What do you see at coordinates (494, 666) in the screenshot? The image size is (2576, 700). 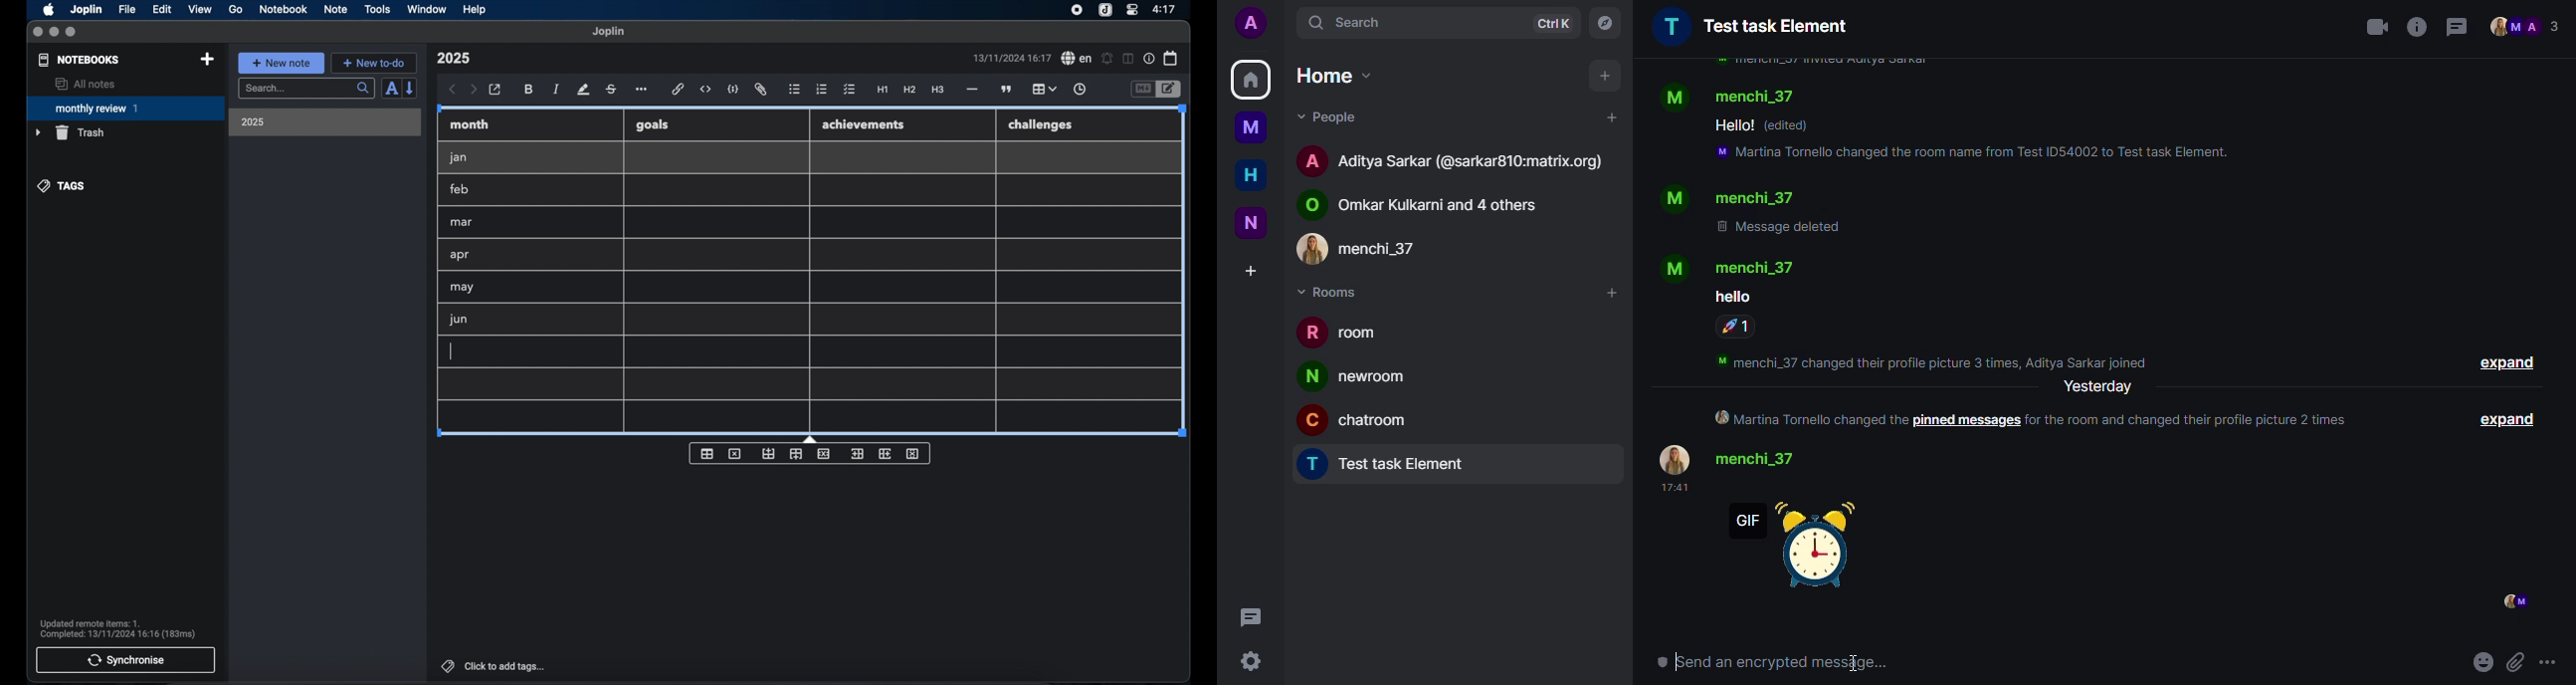 I see `click to add tags` at bounding box center [494, 666].